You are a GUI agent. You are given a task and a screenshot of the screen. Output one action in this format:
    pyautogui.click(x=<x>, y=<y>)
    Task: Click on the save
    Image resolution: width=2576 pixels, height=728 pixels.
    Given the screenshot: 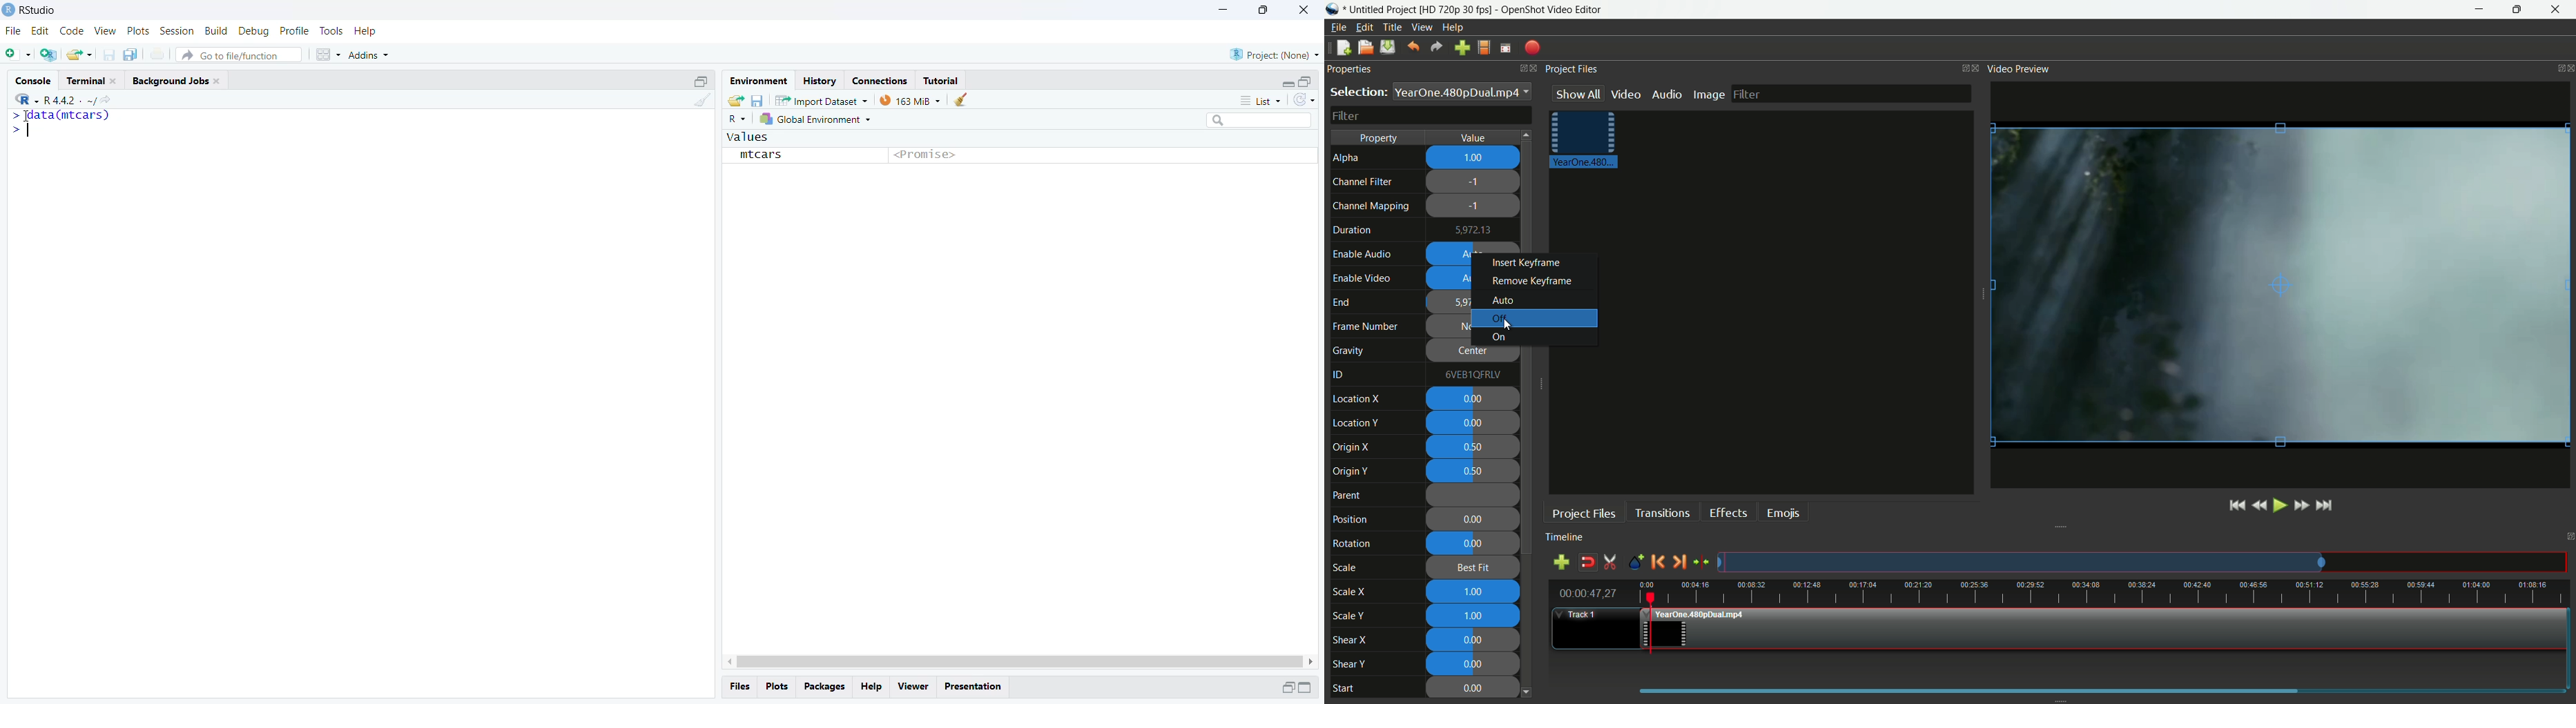 What is the action you would take?
    pyautogui.click(x=108, y=55)
    